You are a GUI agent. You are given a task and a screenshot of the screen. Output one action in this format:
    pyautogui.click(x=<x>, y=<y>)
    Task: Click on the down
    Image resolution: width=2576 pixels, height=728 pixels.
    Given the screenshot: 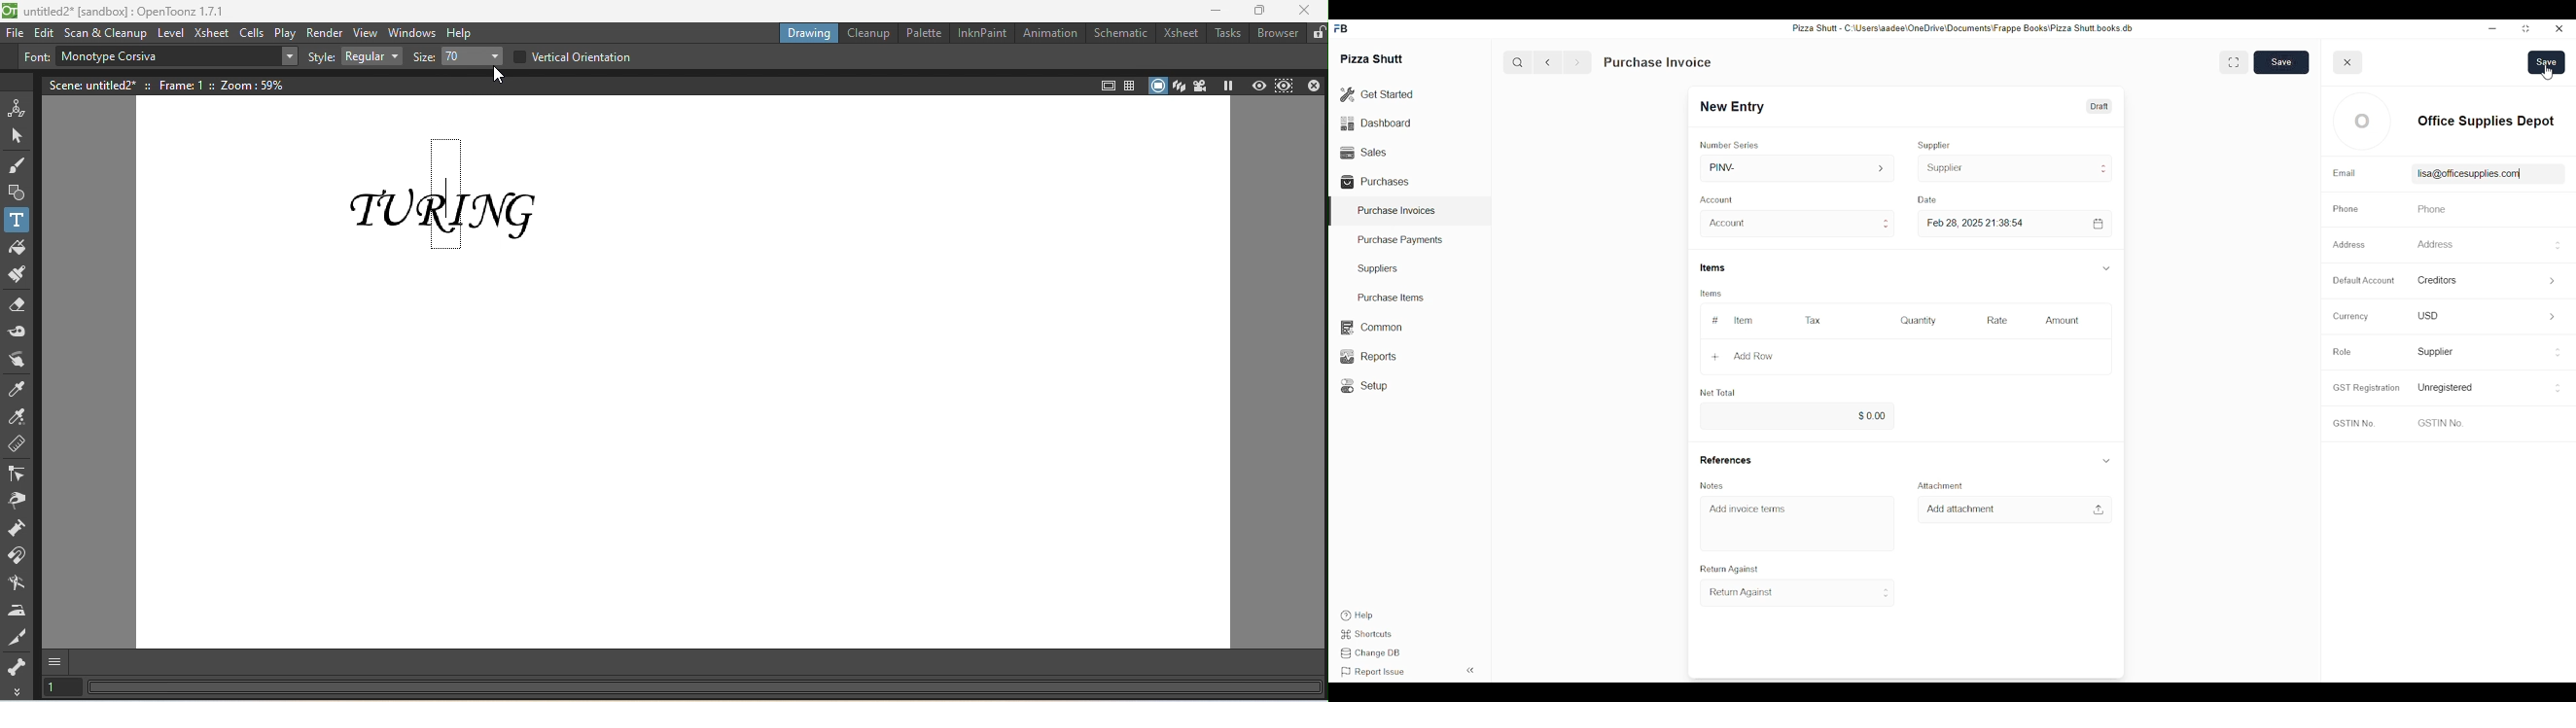 What is the action you would take?
    pyautogui.click(x=2106, y=268)
    